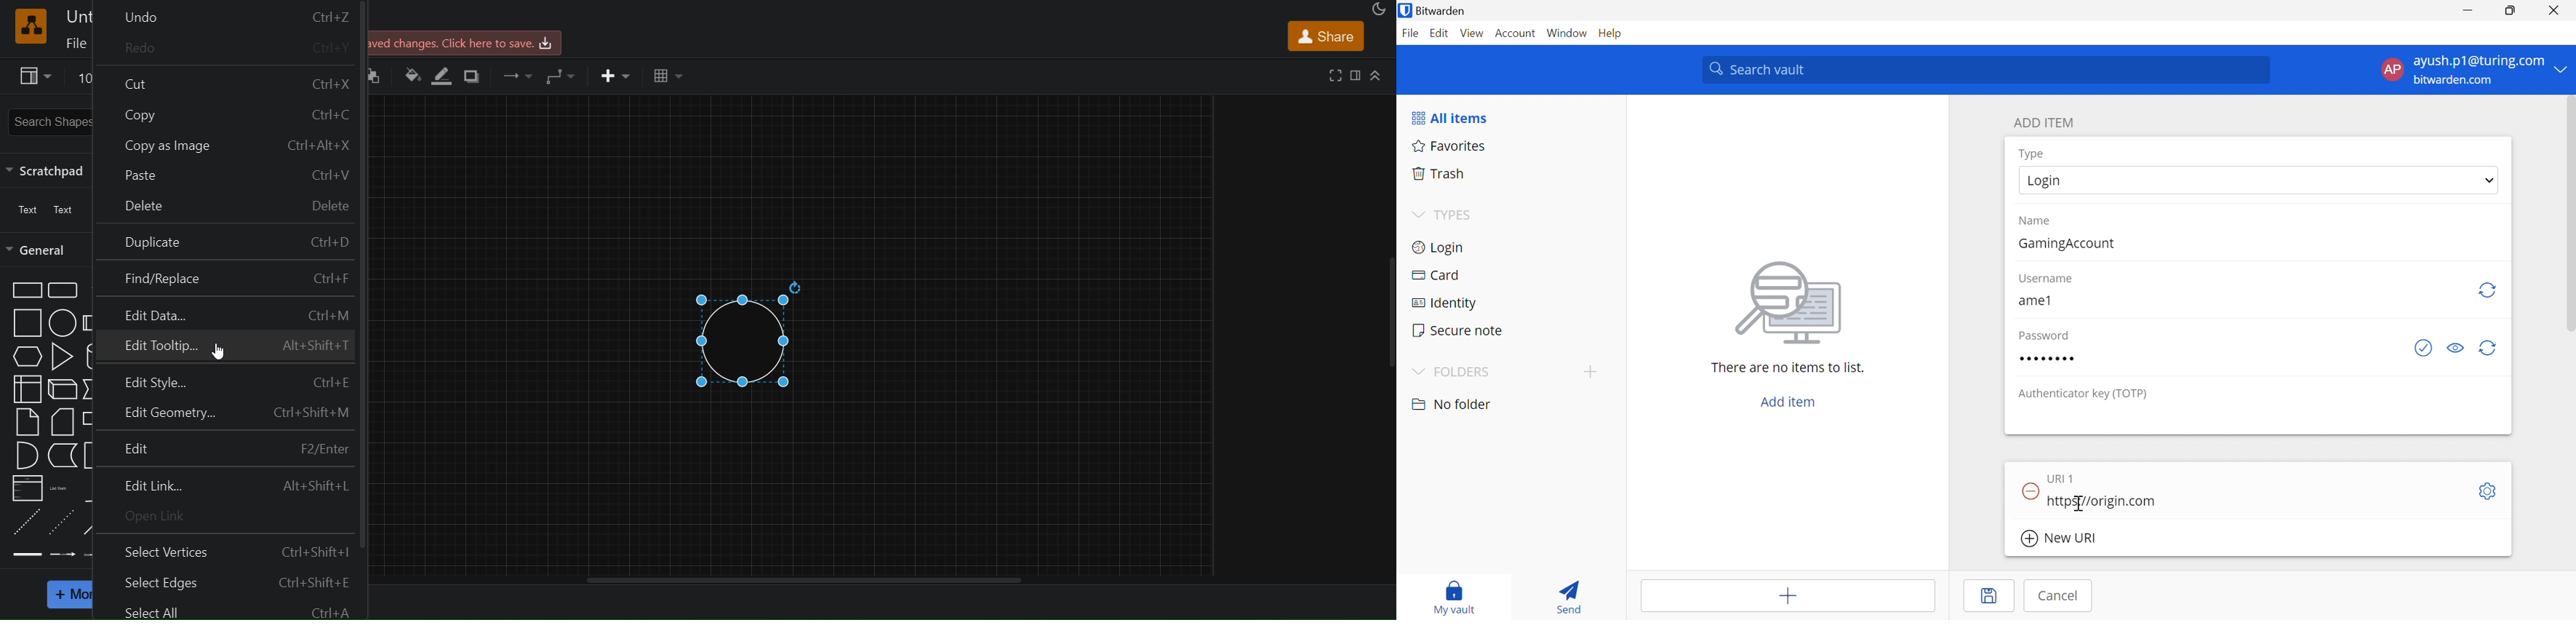  I want to click on Close, so click(2556, 12).